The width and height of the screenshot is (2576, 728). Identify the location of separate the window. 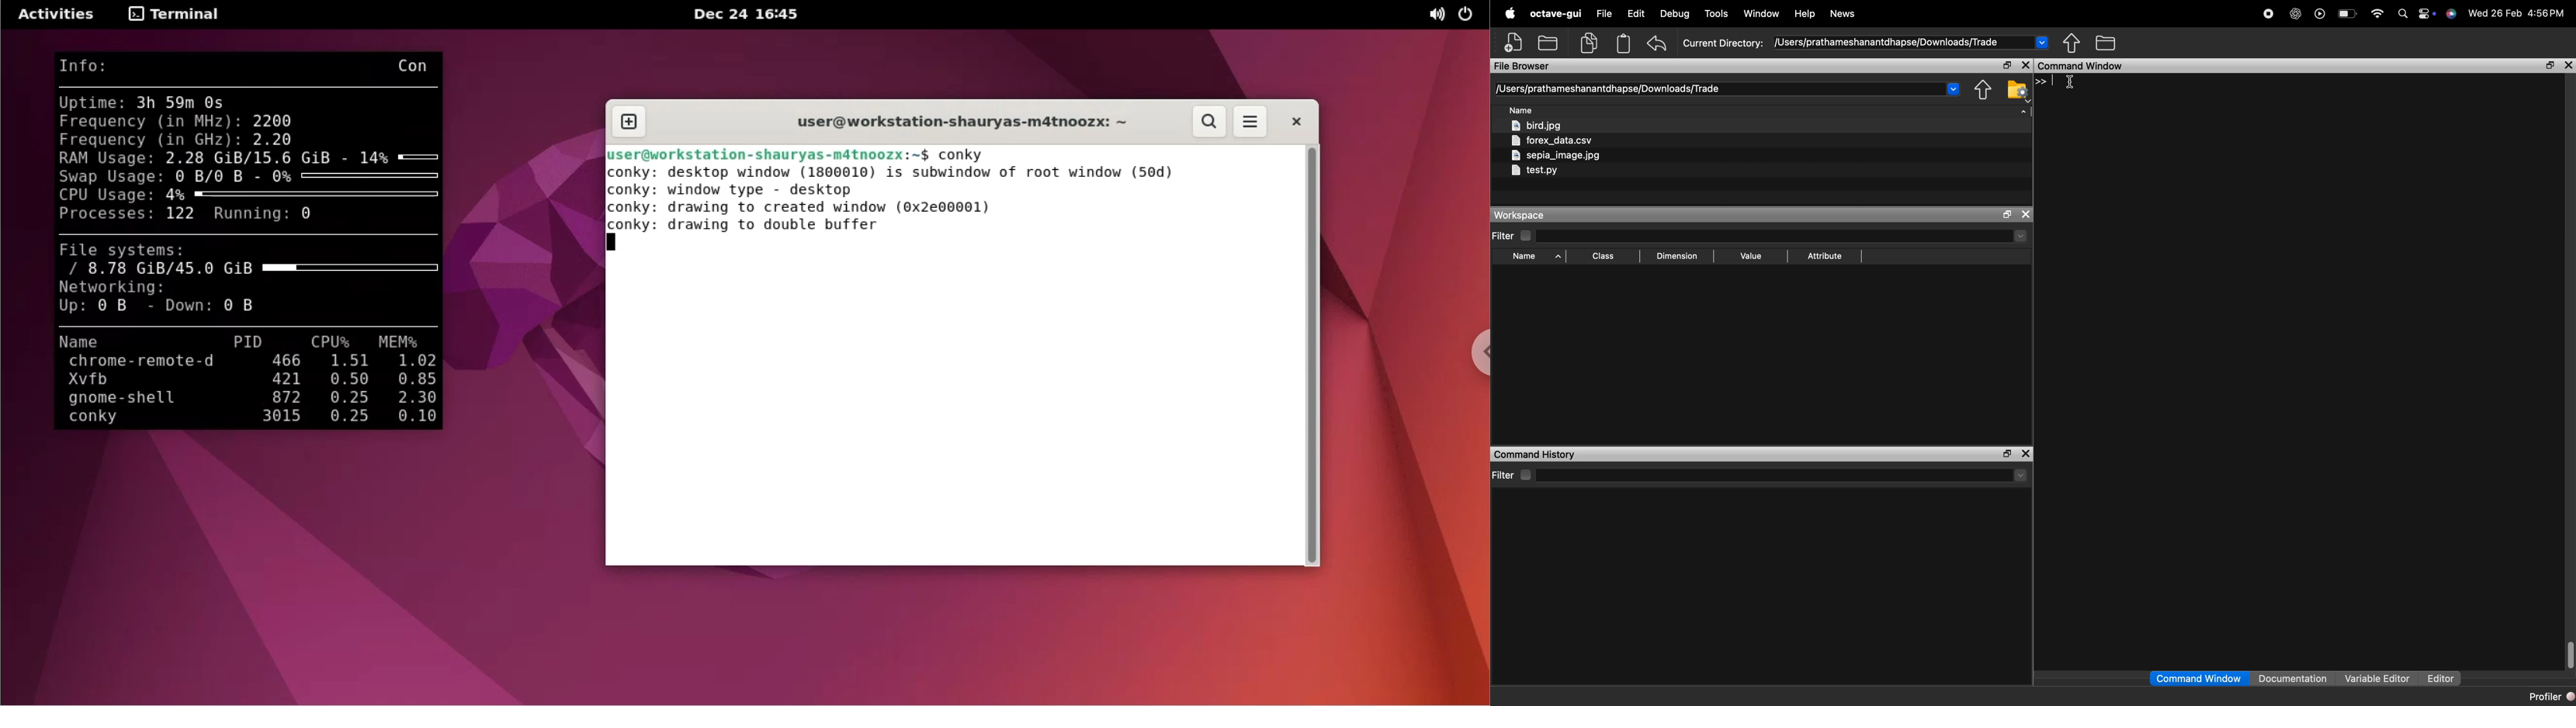
(2006, 214).